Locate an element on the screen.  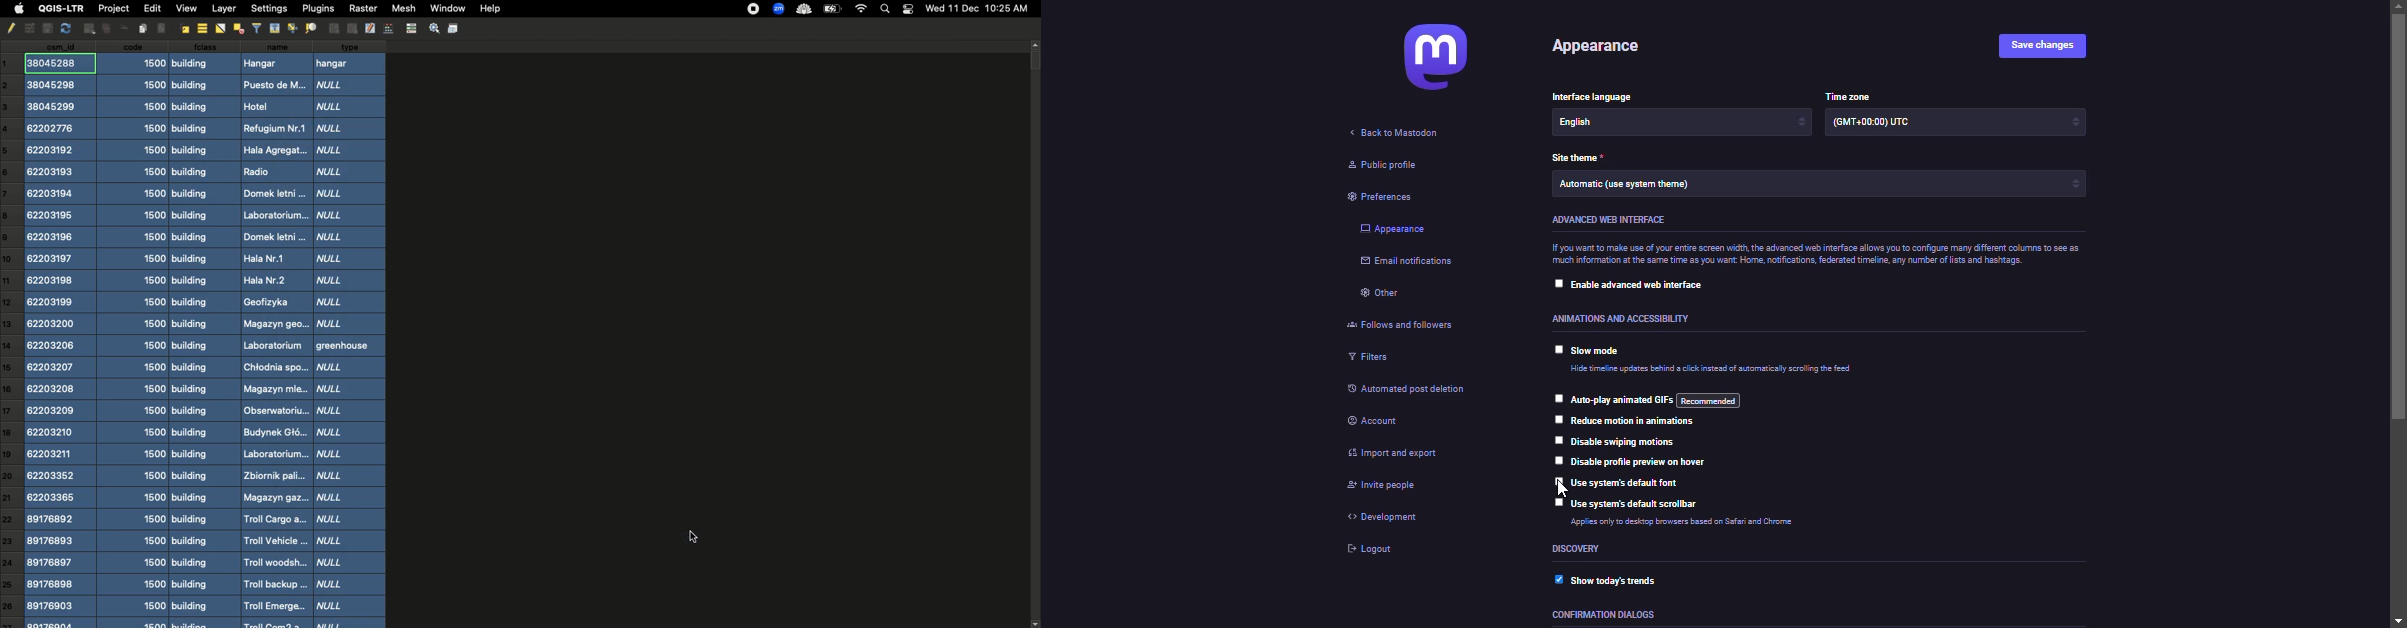
Search is located at coordinates (887, 8).